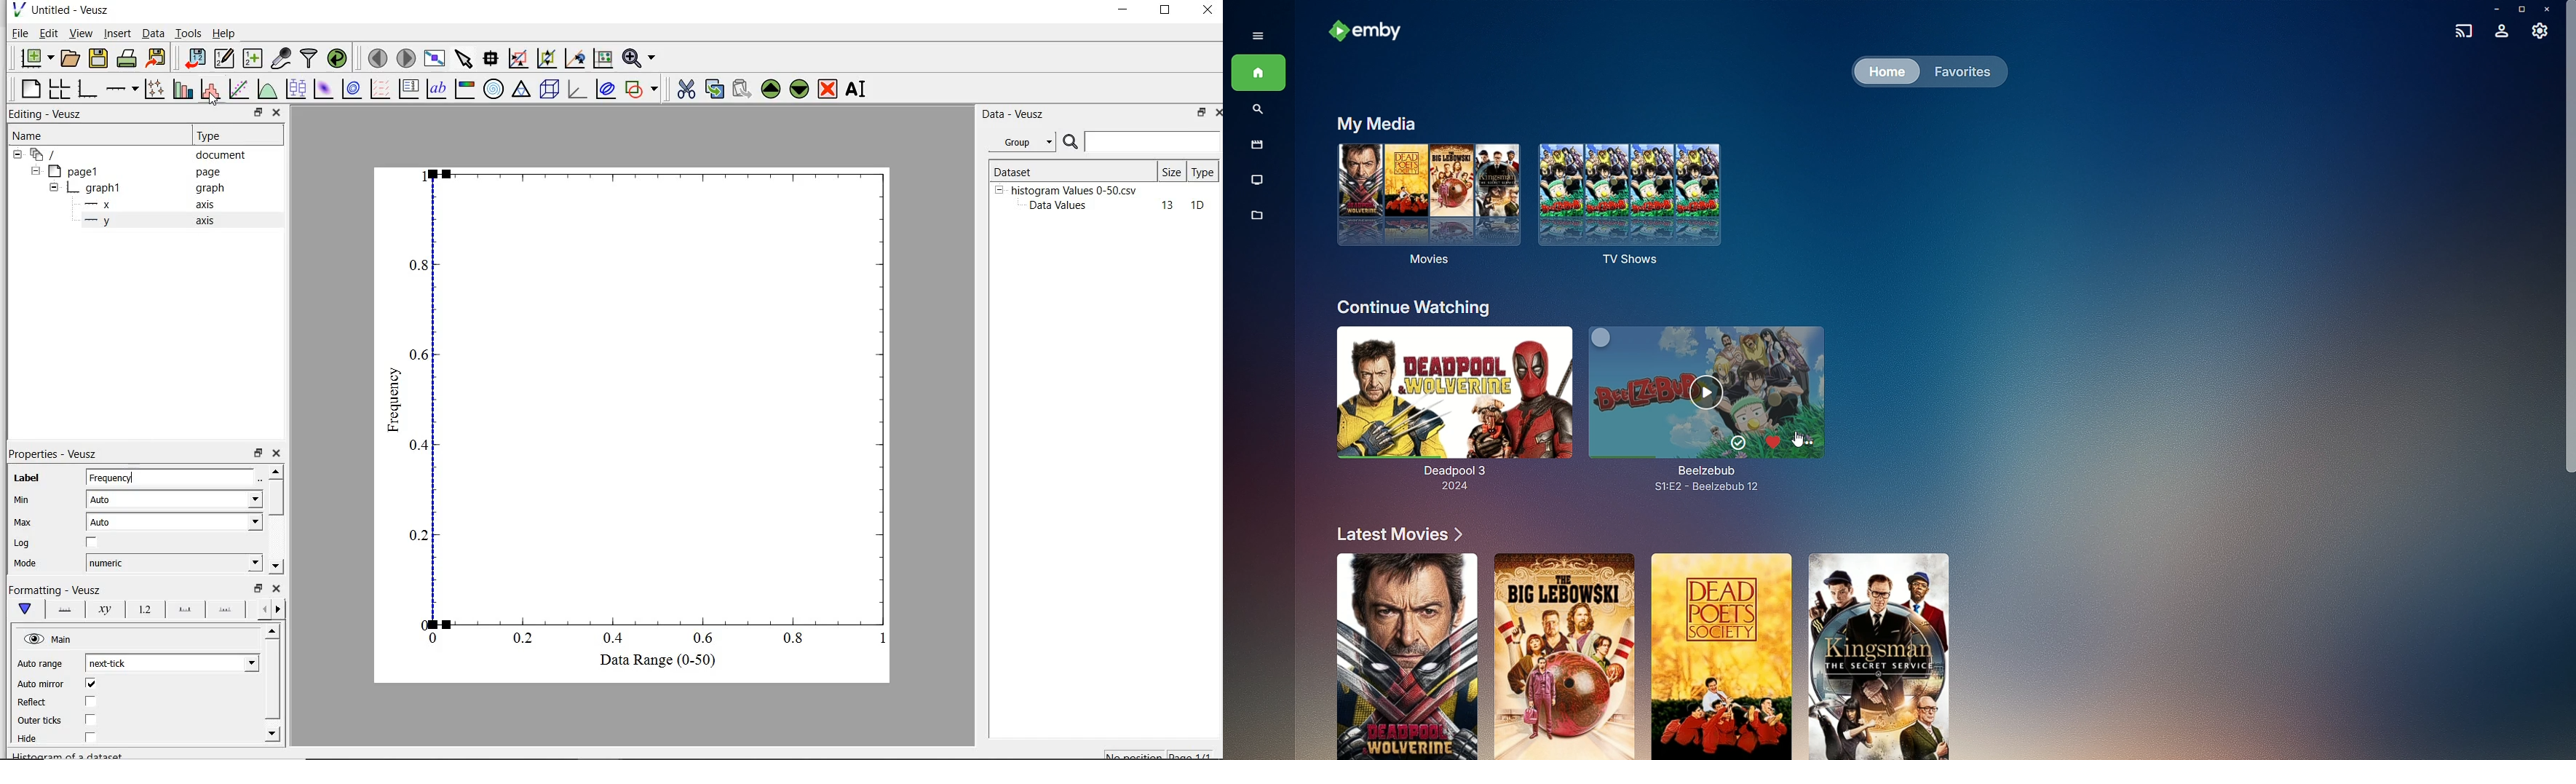  Describe the element at coordinates (27, 478) in the screenshot. I see `label` at that location.